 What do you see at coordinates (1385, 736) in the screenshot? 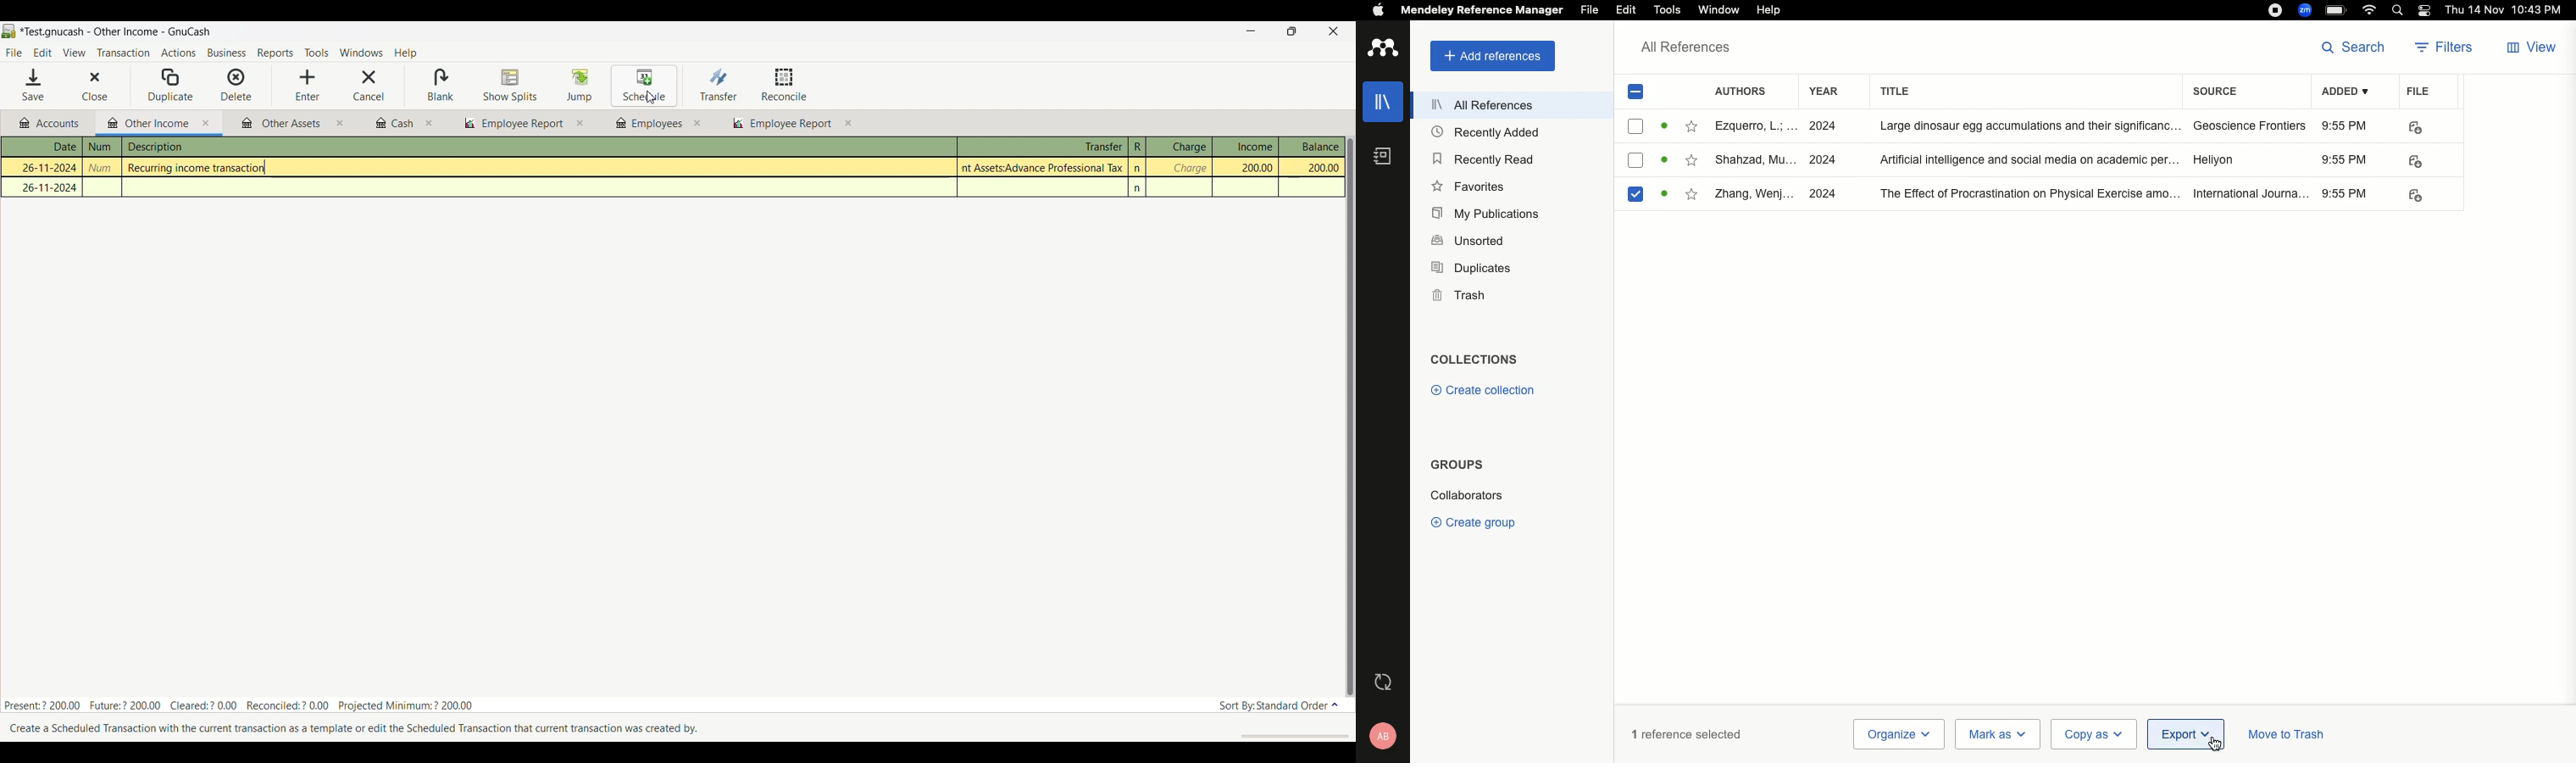
I see `Account and help` at bounding box center [1385, 736].